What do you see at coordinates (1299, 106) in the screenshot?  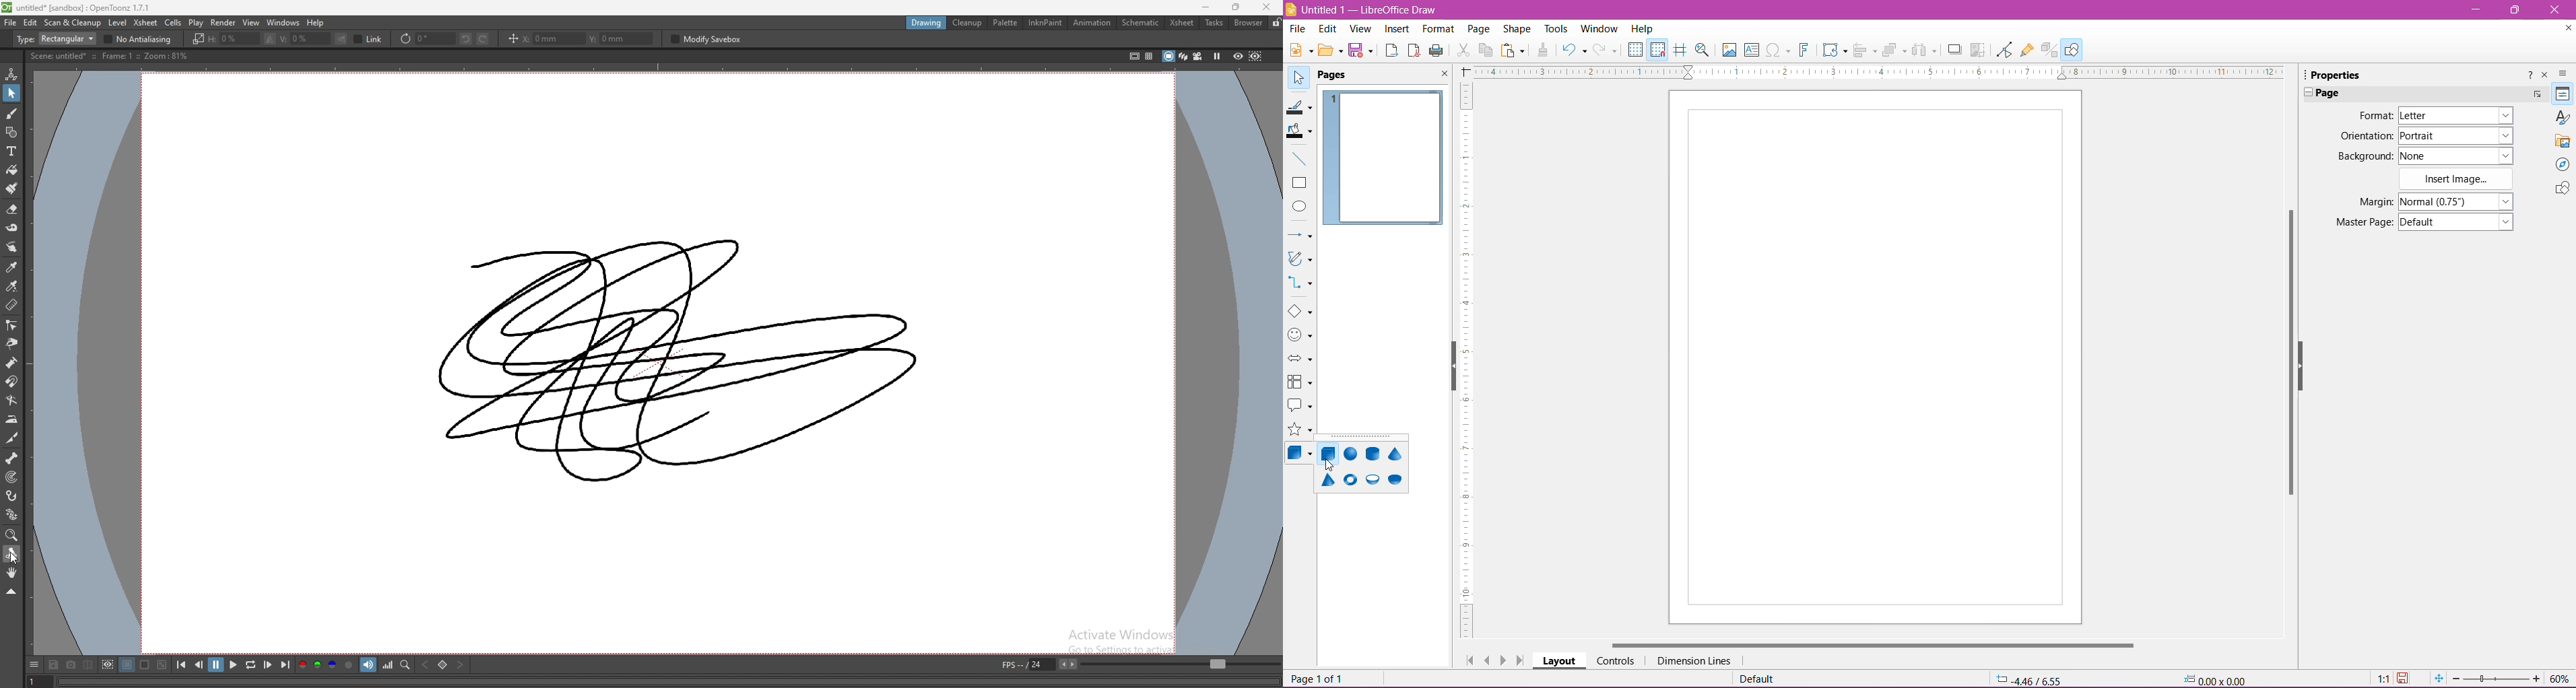 I see `Line Color` at bounding box center [1299, 106].